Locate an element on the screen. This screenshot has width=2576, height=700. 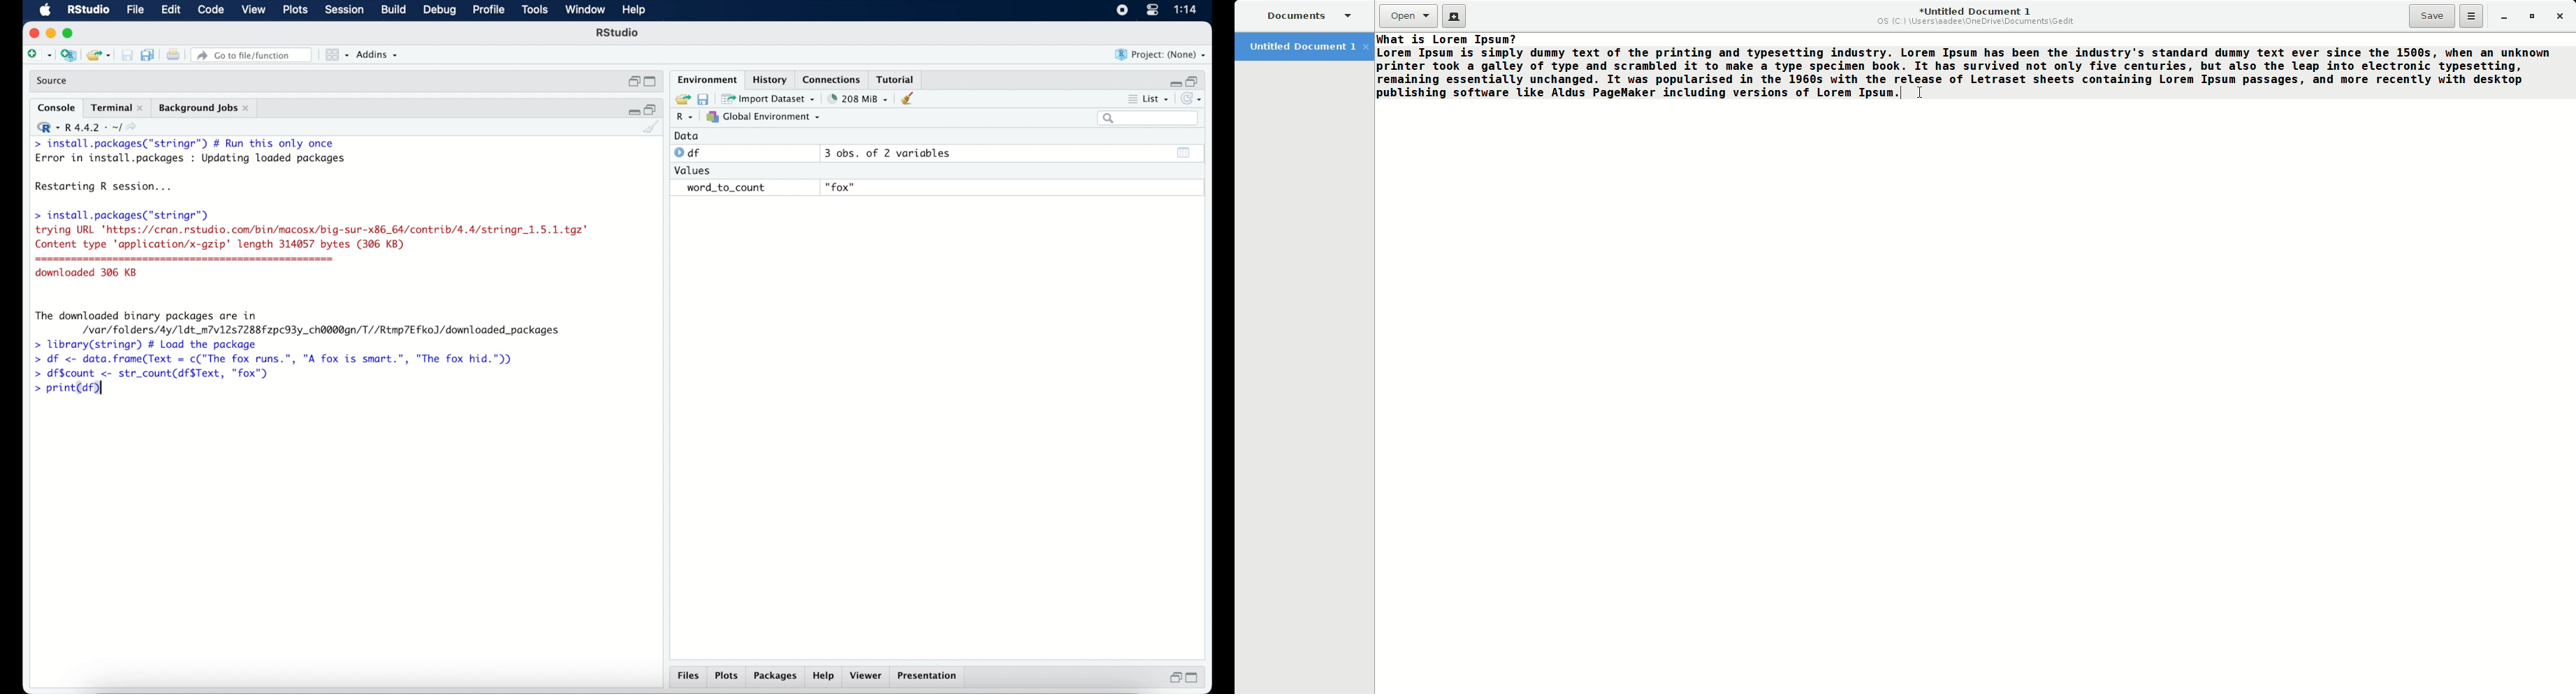
save is located at coordinates (705, 98).